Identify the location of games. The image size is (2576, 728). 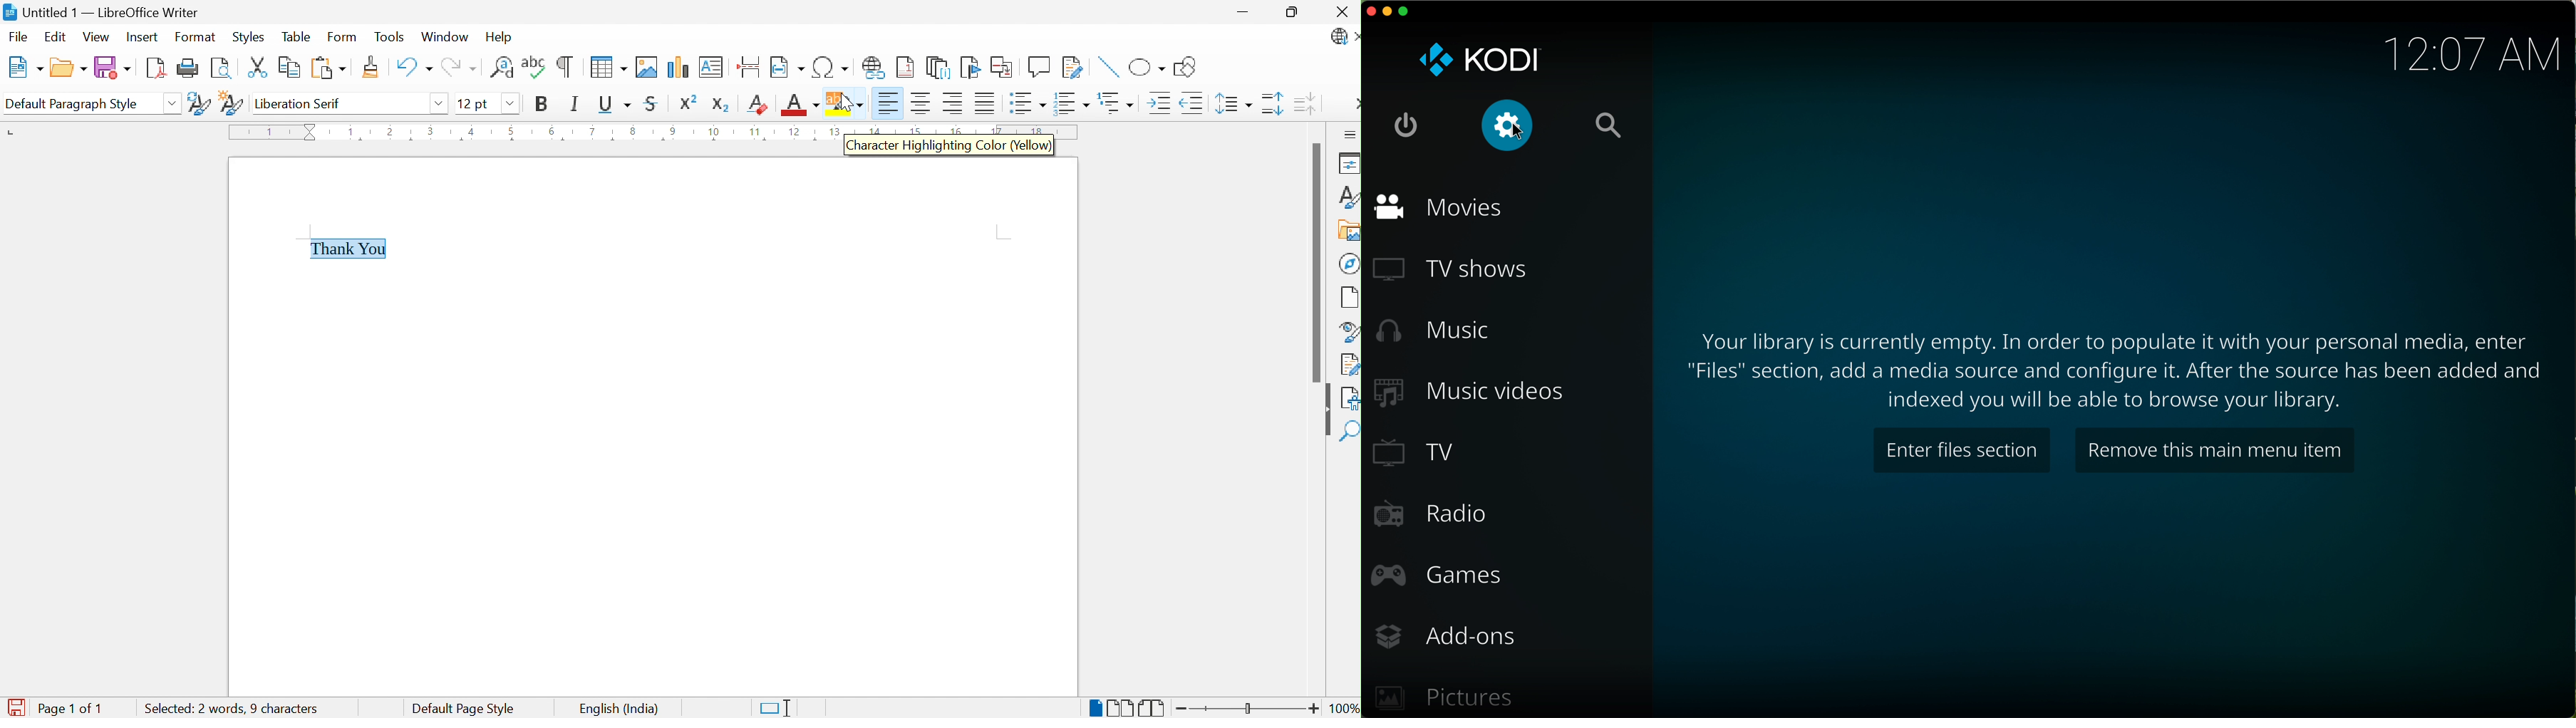
(1439, 576).